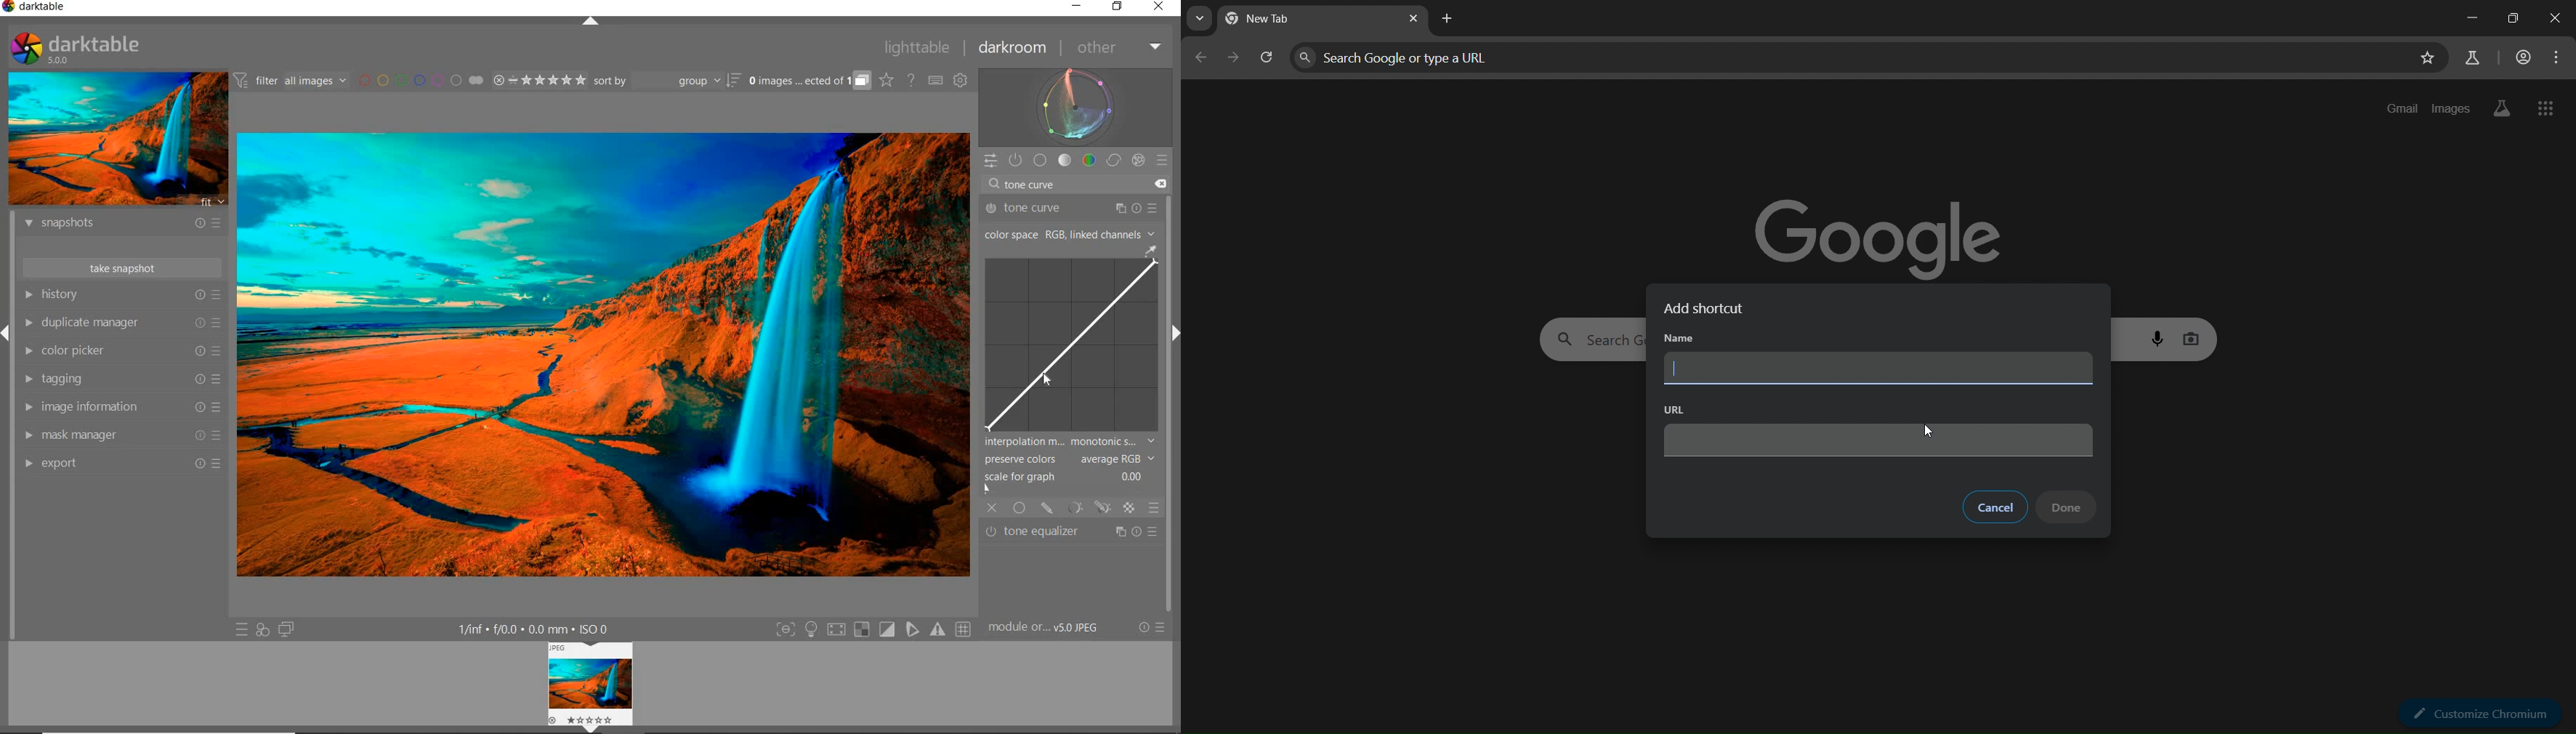 This screenshot has width=2576, height=756. I want to click on new tab, so click(1450, 18).